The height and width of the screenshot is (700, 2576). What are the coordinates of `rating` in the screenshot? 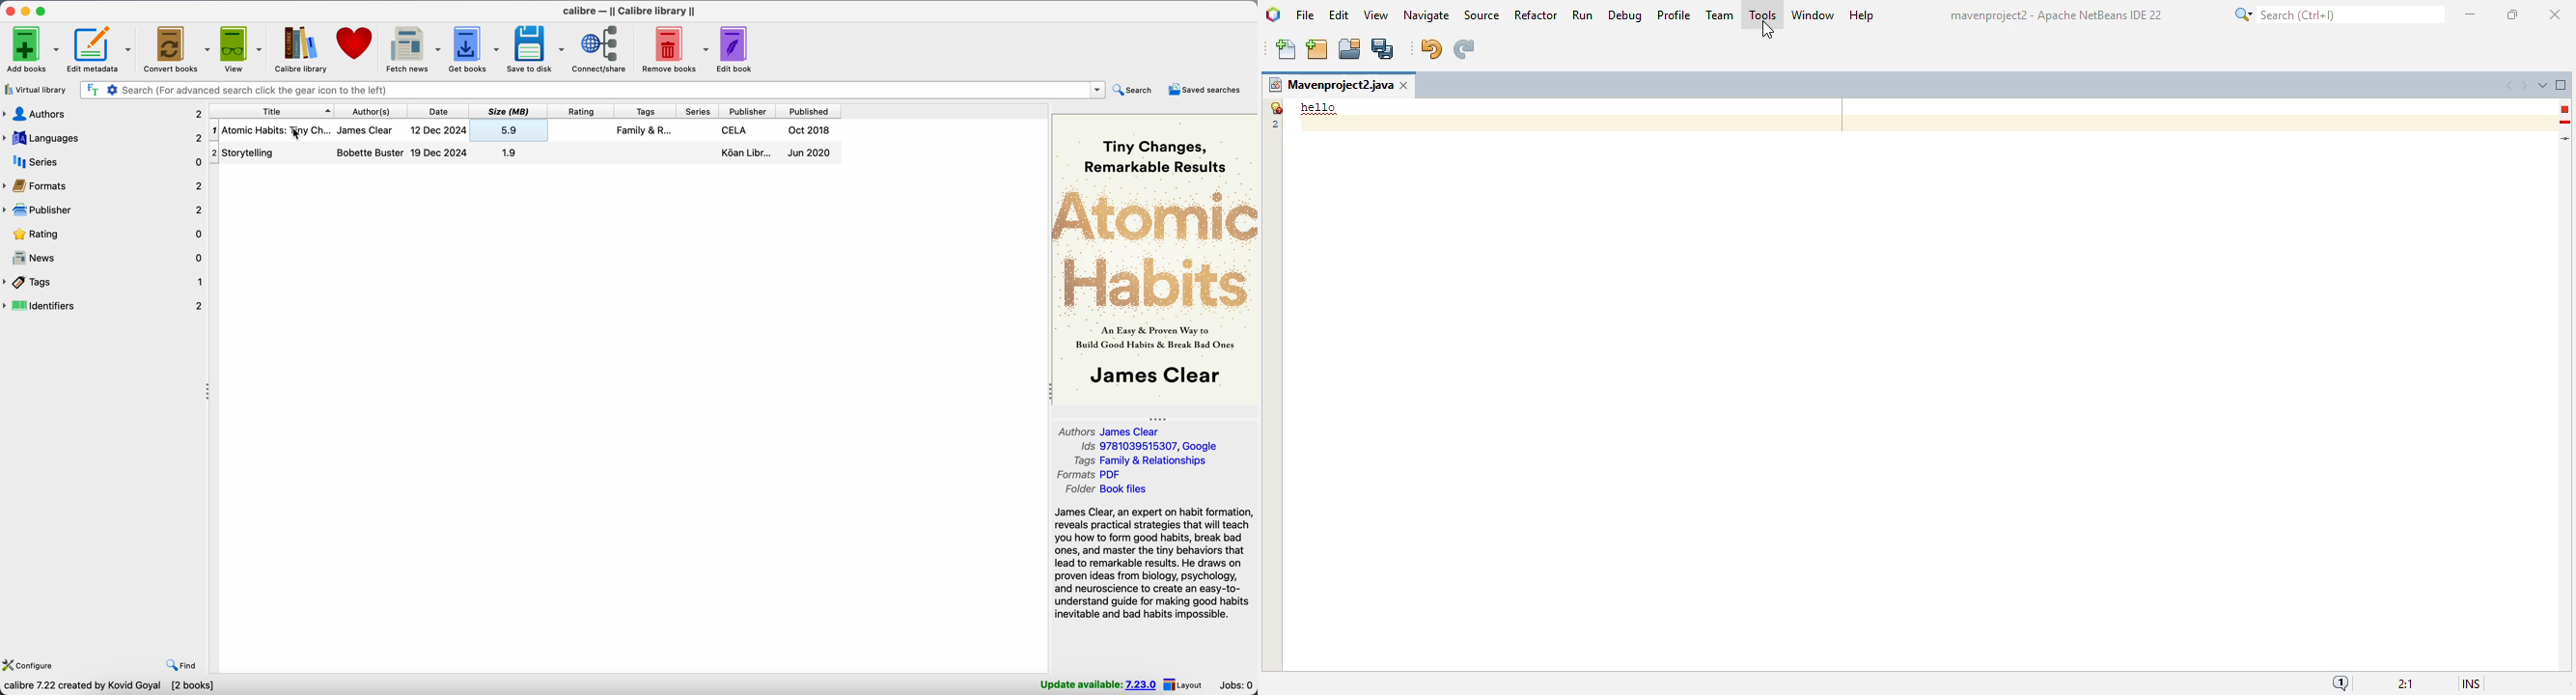 It's located at (581, 111).